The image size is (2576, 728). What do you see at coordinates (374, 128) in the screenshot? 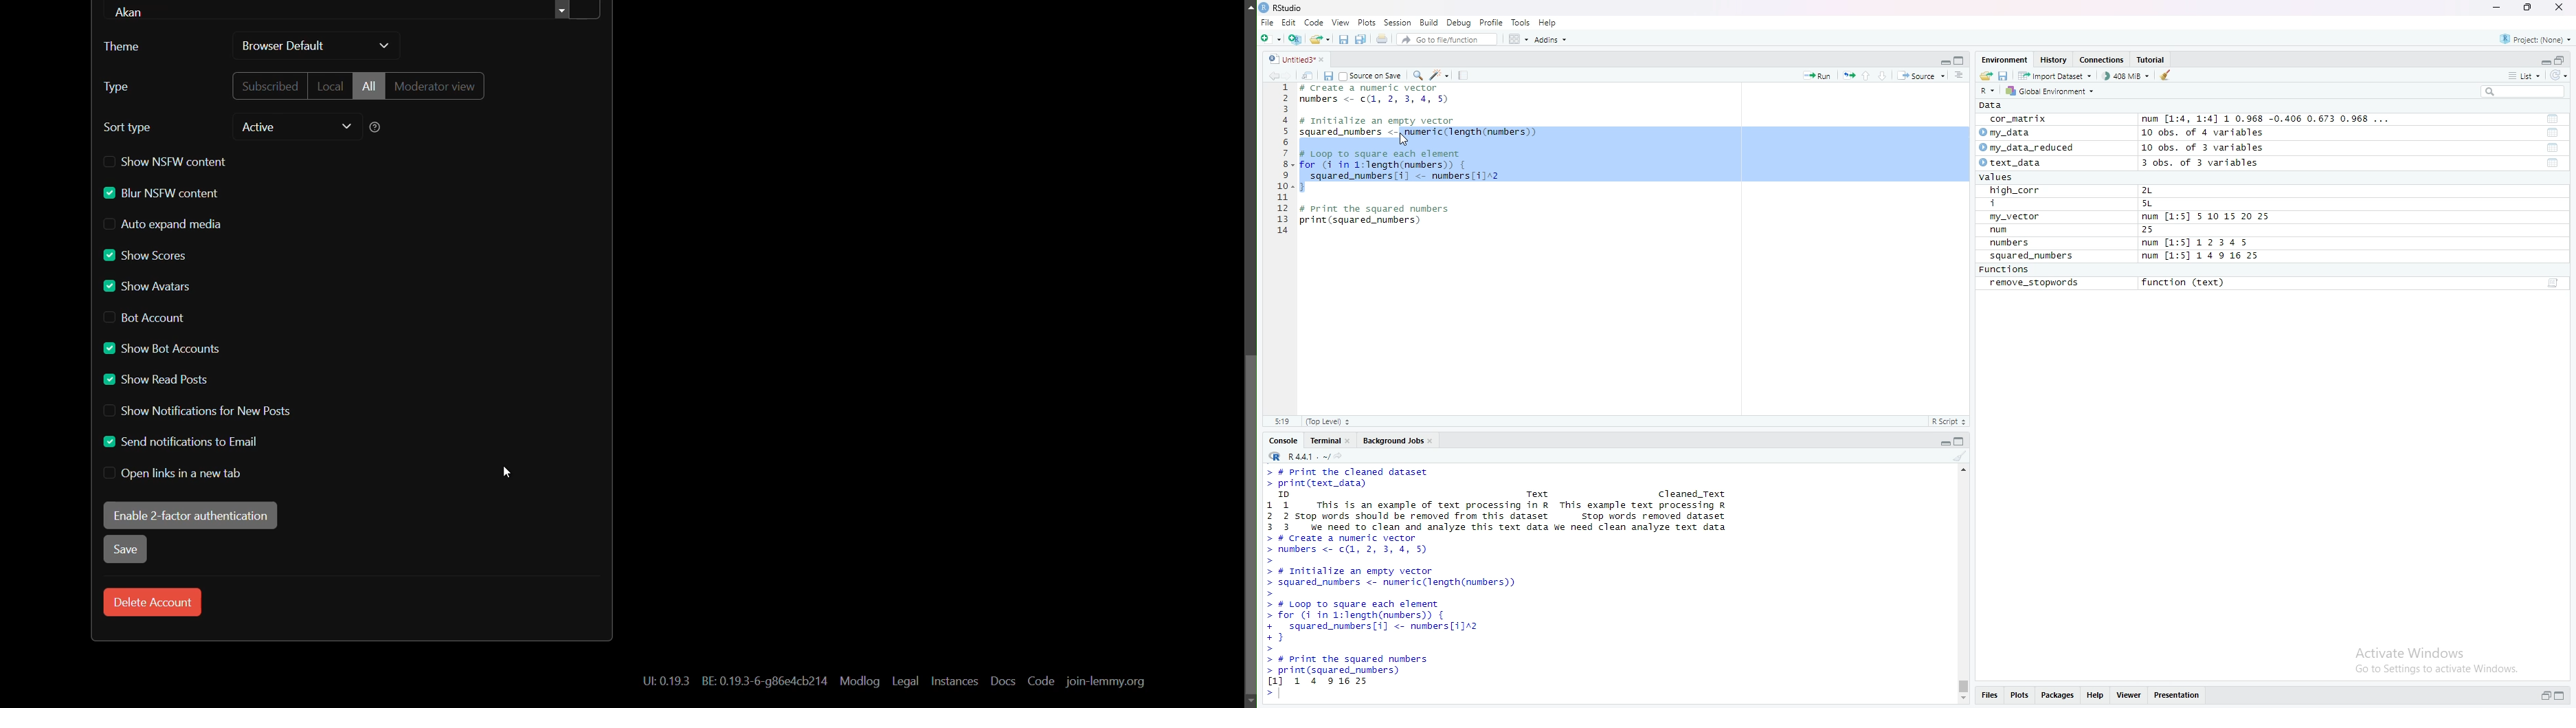
I see `help` at bounding box center [374, 128].